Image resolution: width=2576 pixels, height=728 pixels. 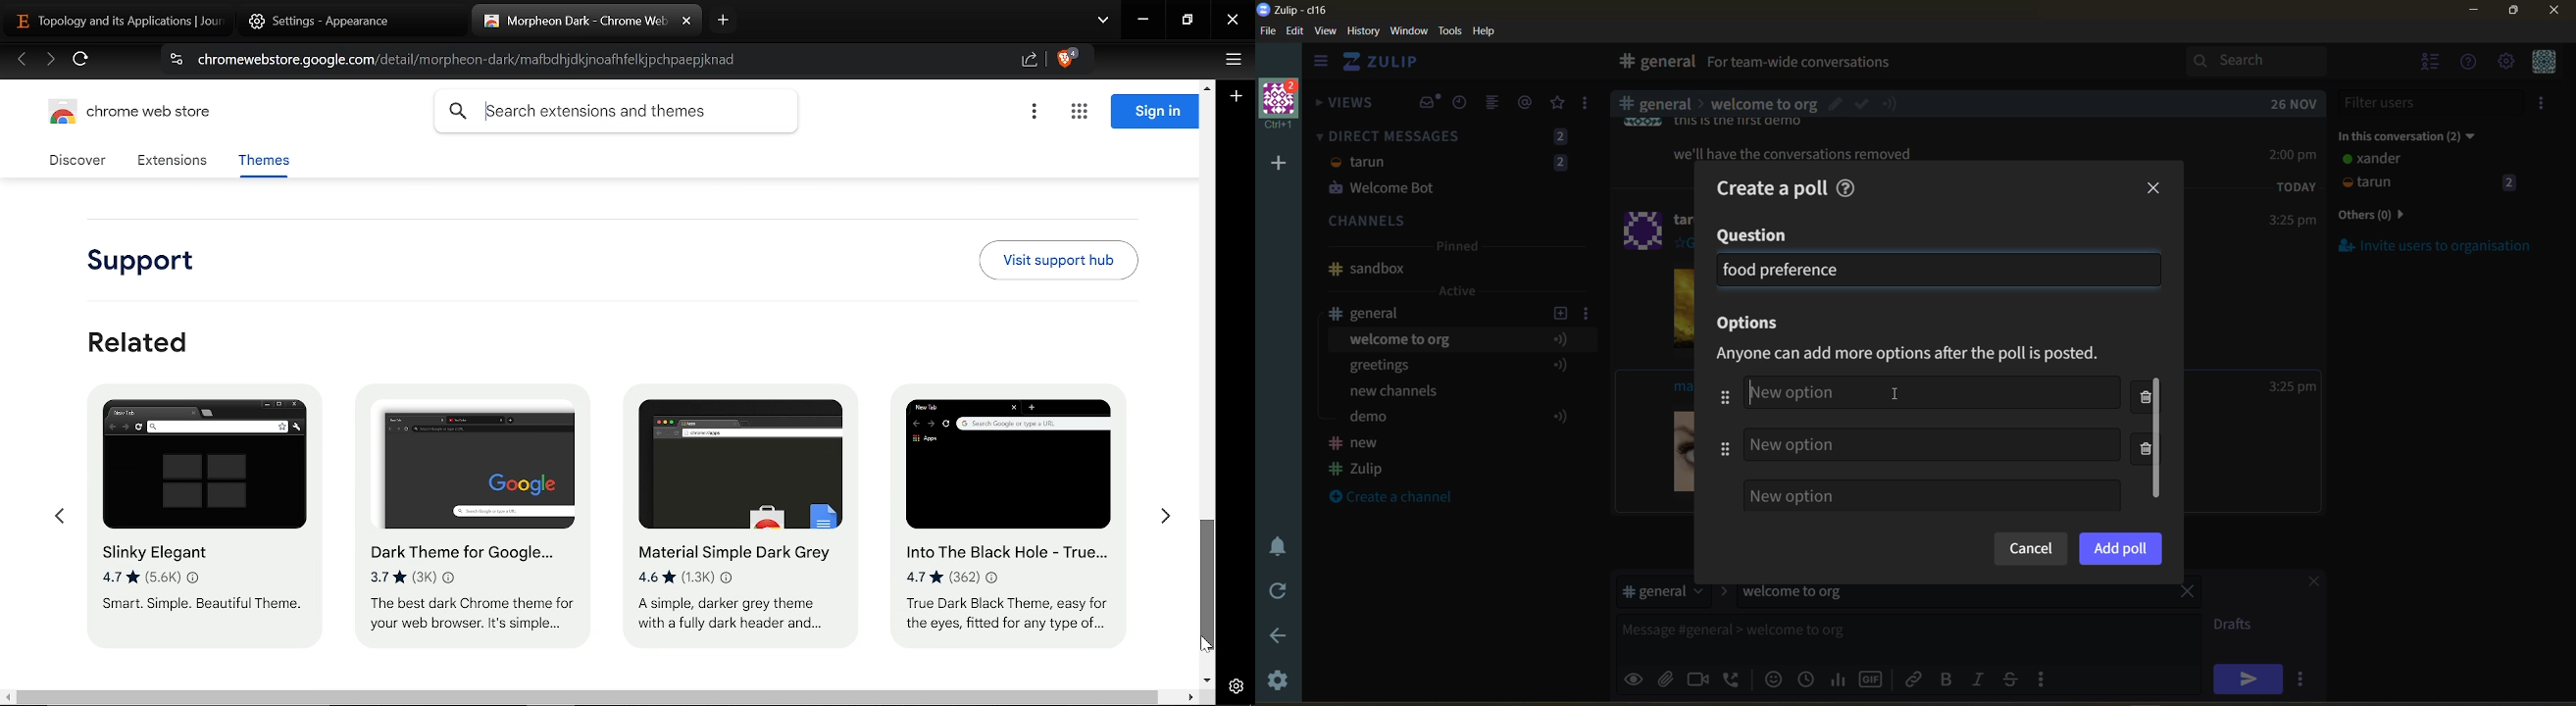 What do you see at coordinates (1067, 61) in the screenshot?
I see `Brave shield` at bounding box center [1067, 61].